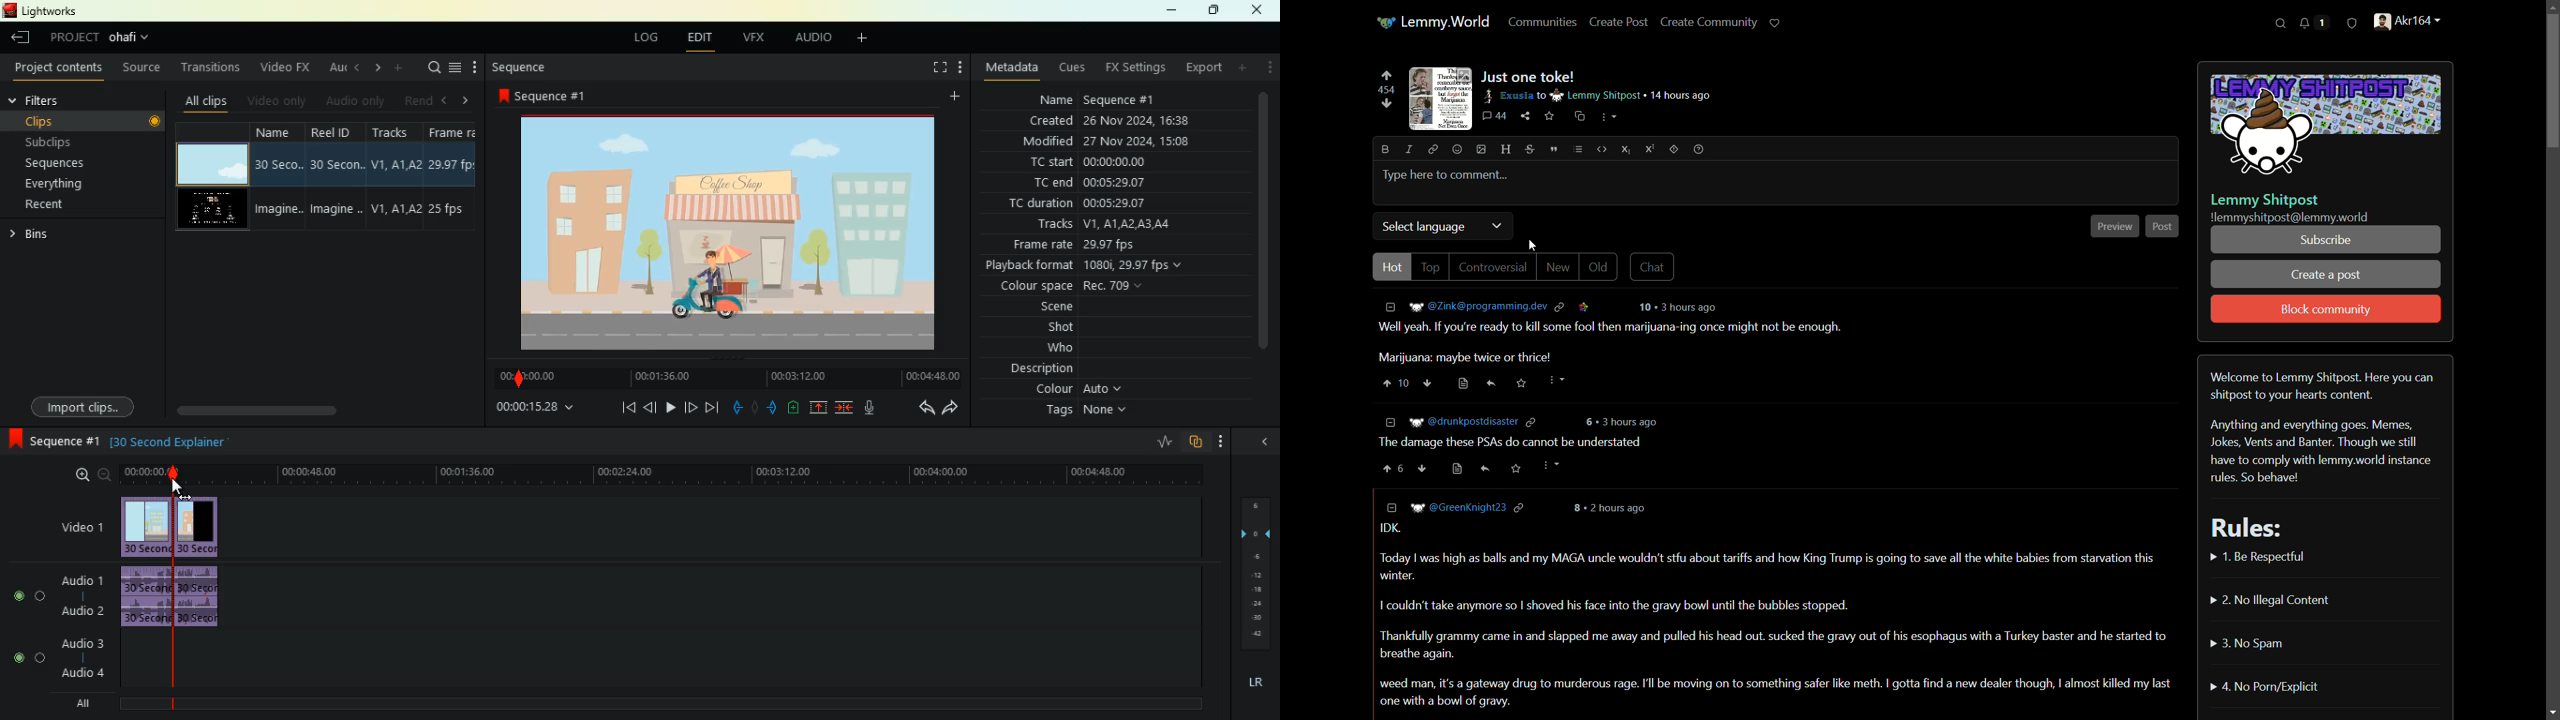 This screenshot has width=2576, height=728. What do you see at coordinates (846, 408) in the screenshot?
I see `merge` at bounding box center [846, 408].